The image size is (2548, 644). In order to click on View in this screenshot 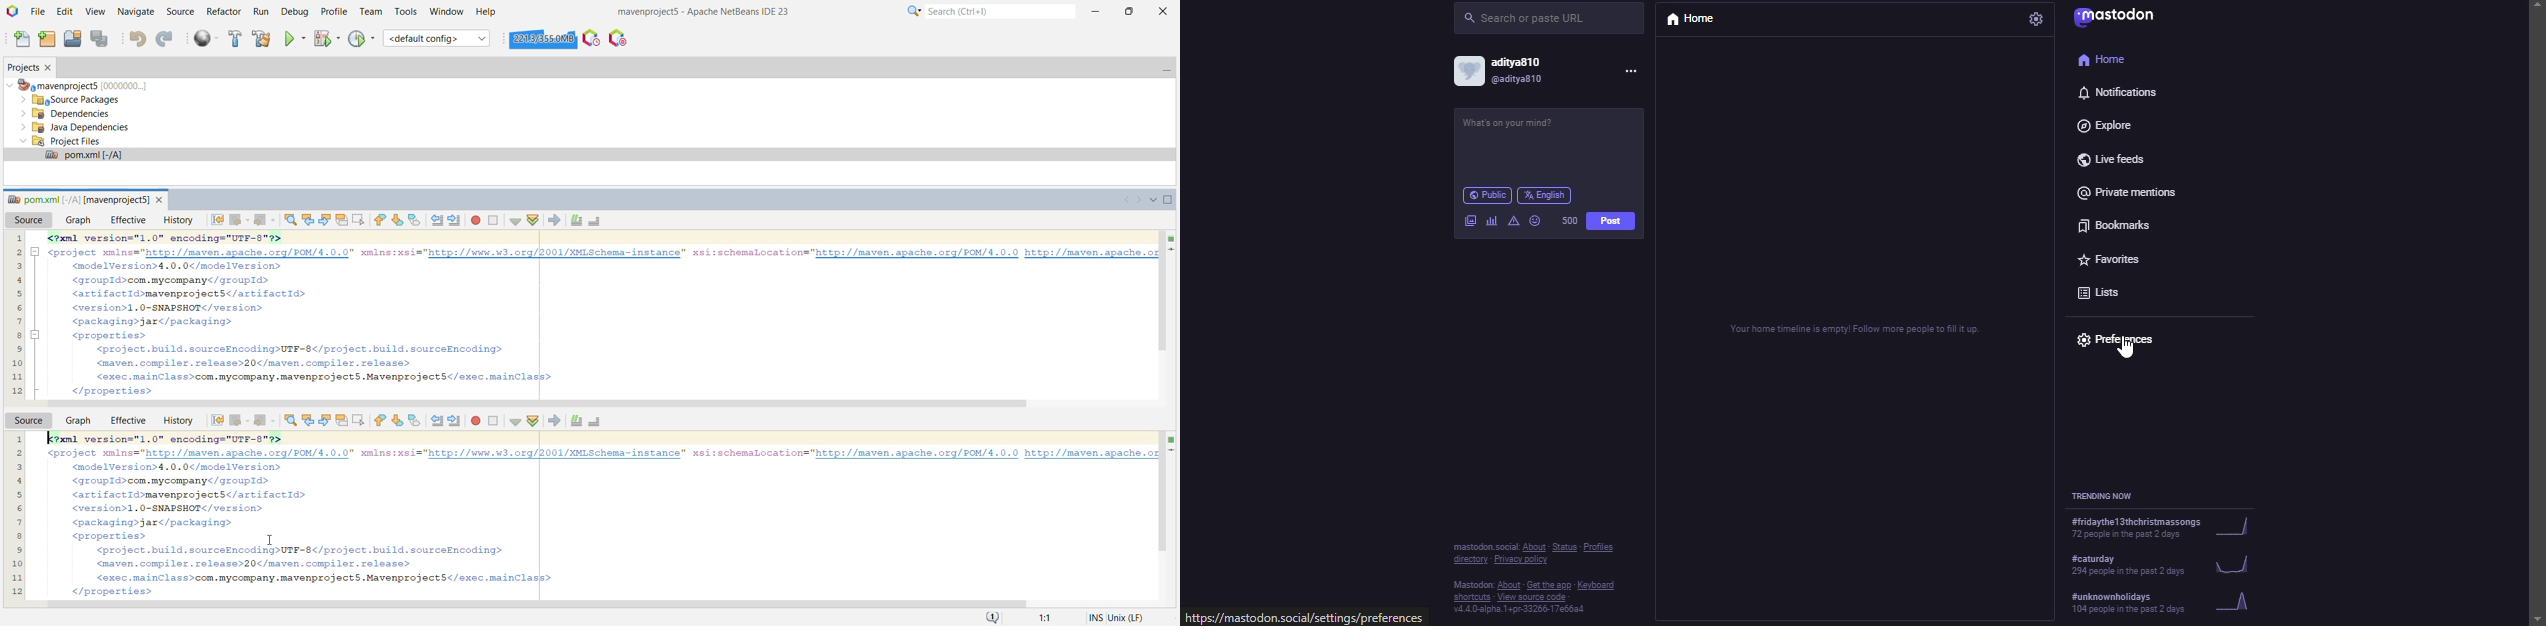, I will do `click(97, 12)`.